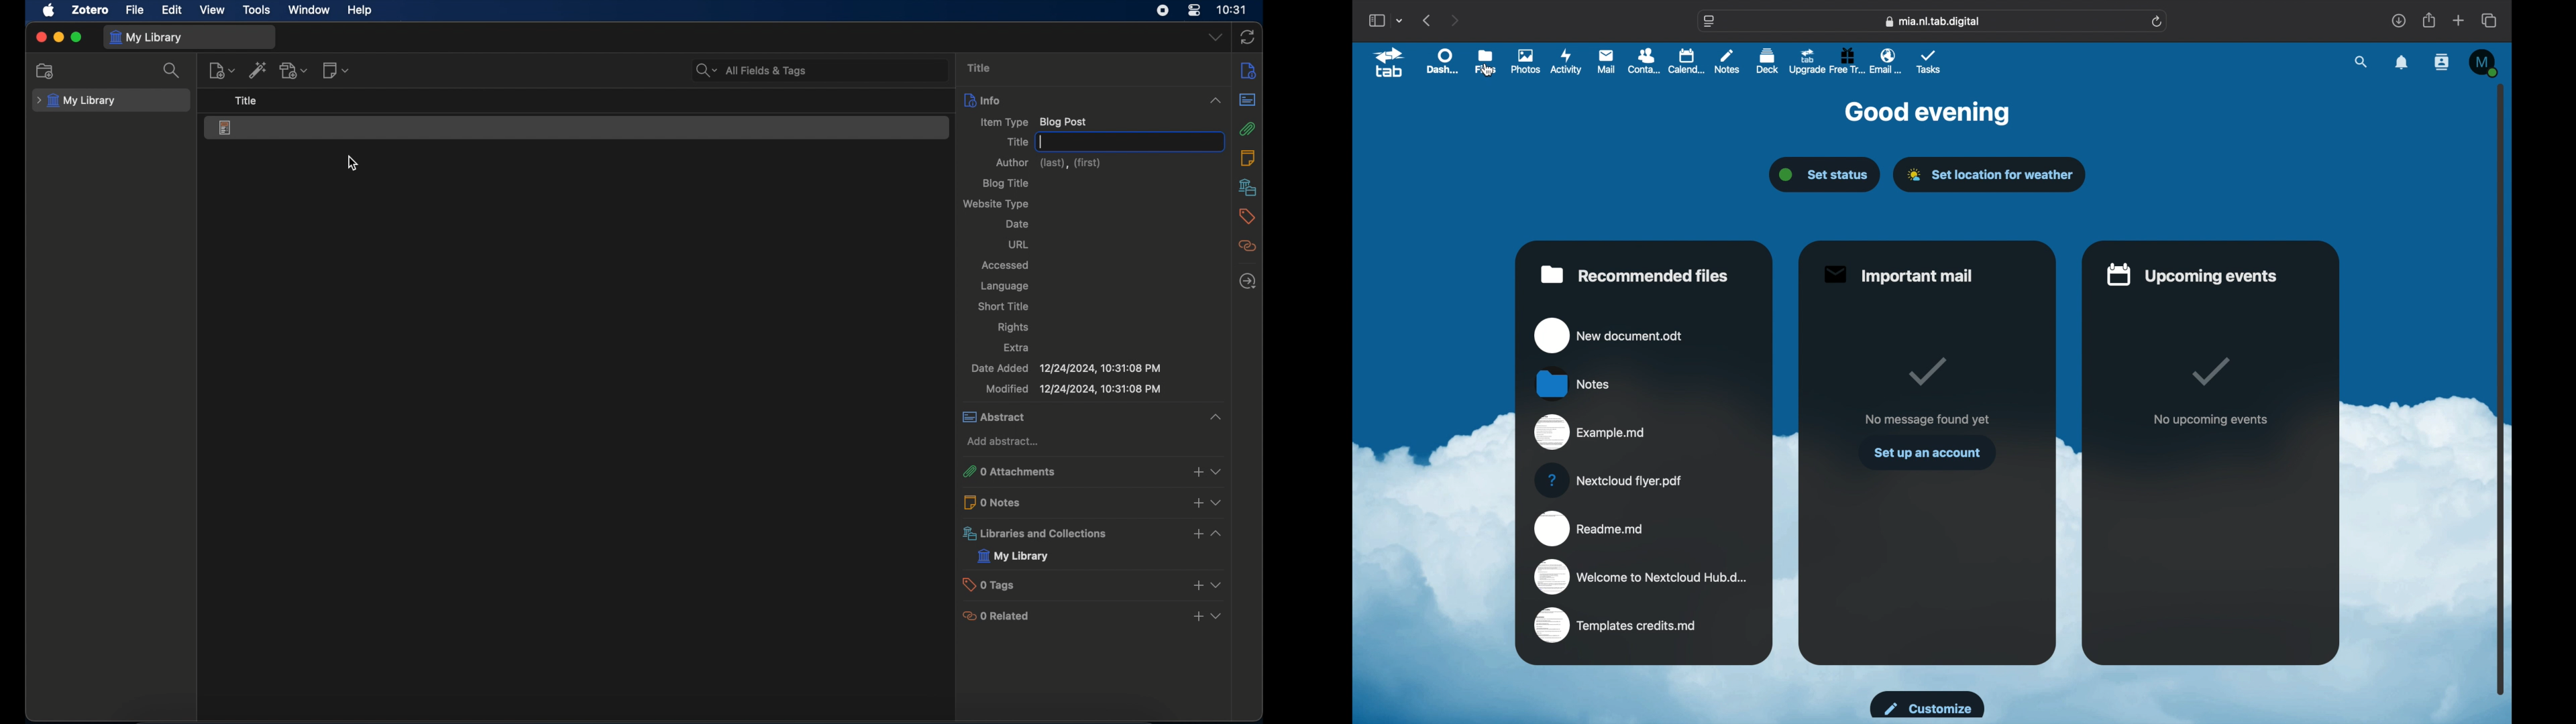  What do you see at coordinates (1590, 528) in the screenshot?
I see `readme.md` at bounding box center [1590, 528].